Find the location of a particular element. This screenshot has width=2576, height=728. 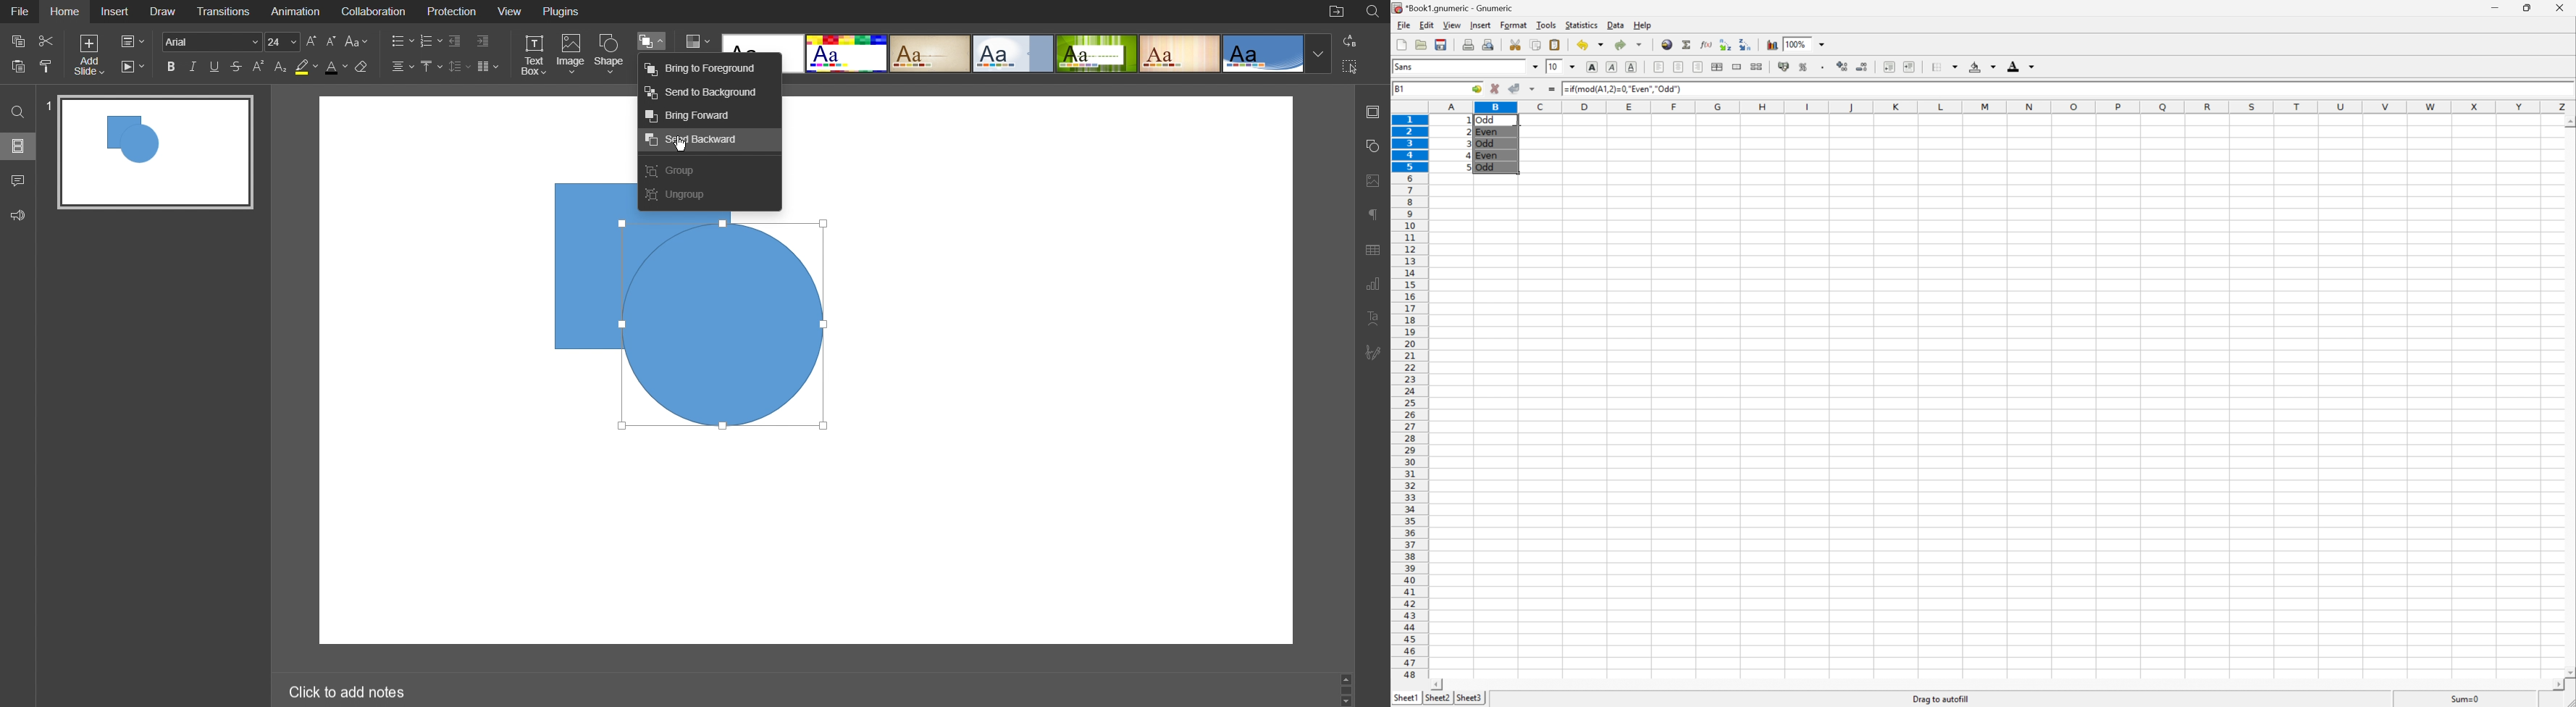

Text Art is located at coordinates (1372, 319).